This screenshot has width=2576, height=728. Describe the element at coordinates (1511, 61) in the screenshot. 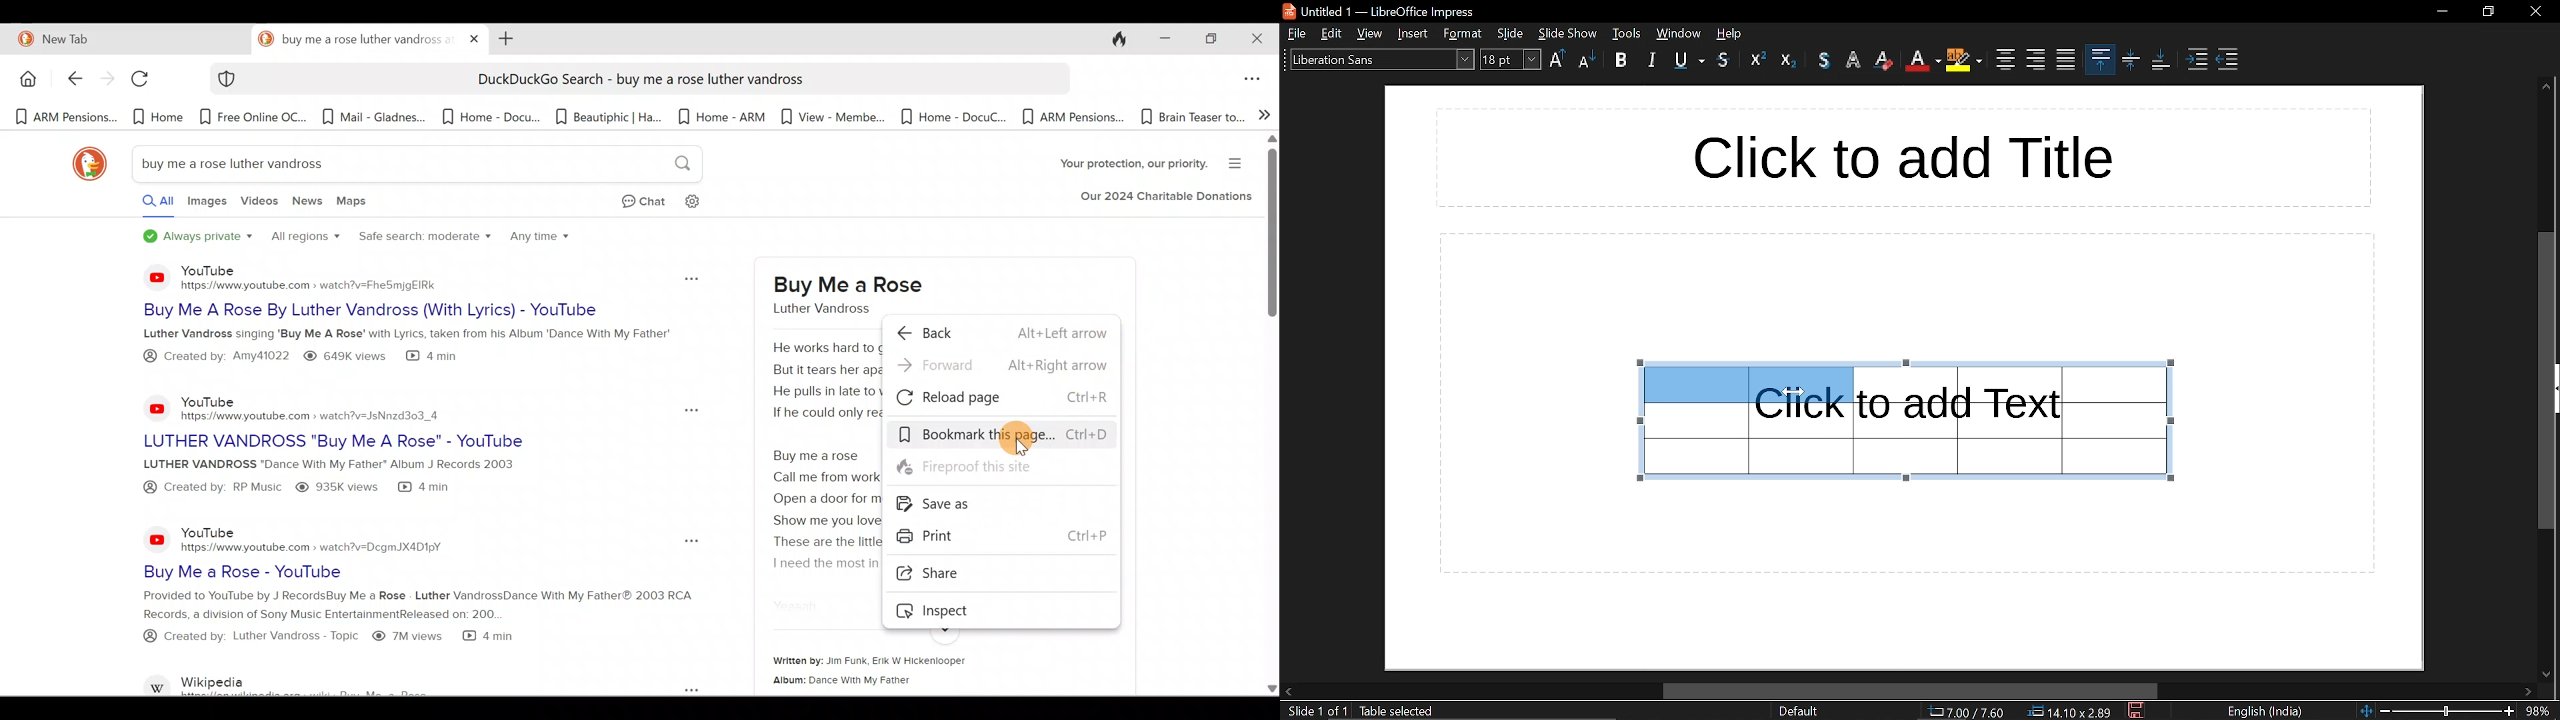

I see `text size` at that location.